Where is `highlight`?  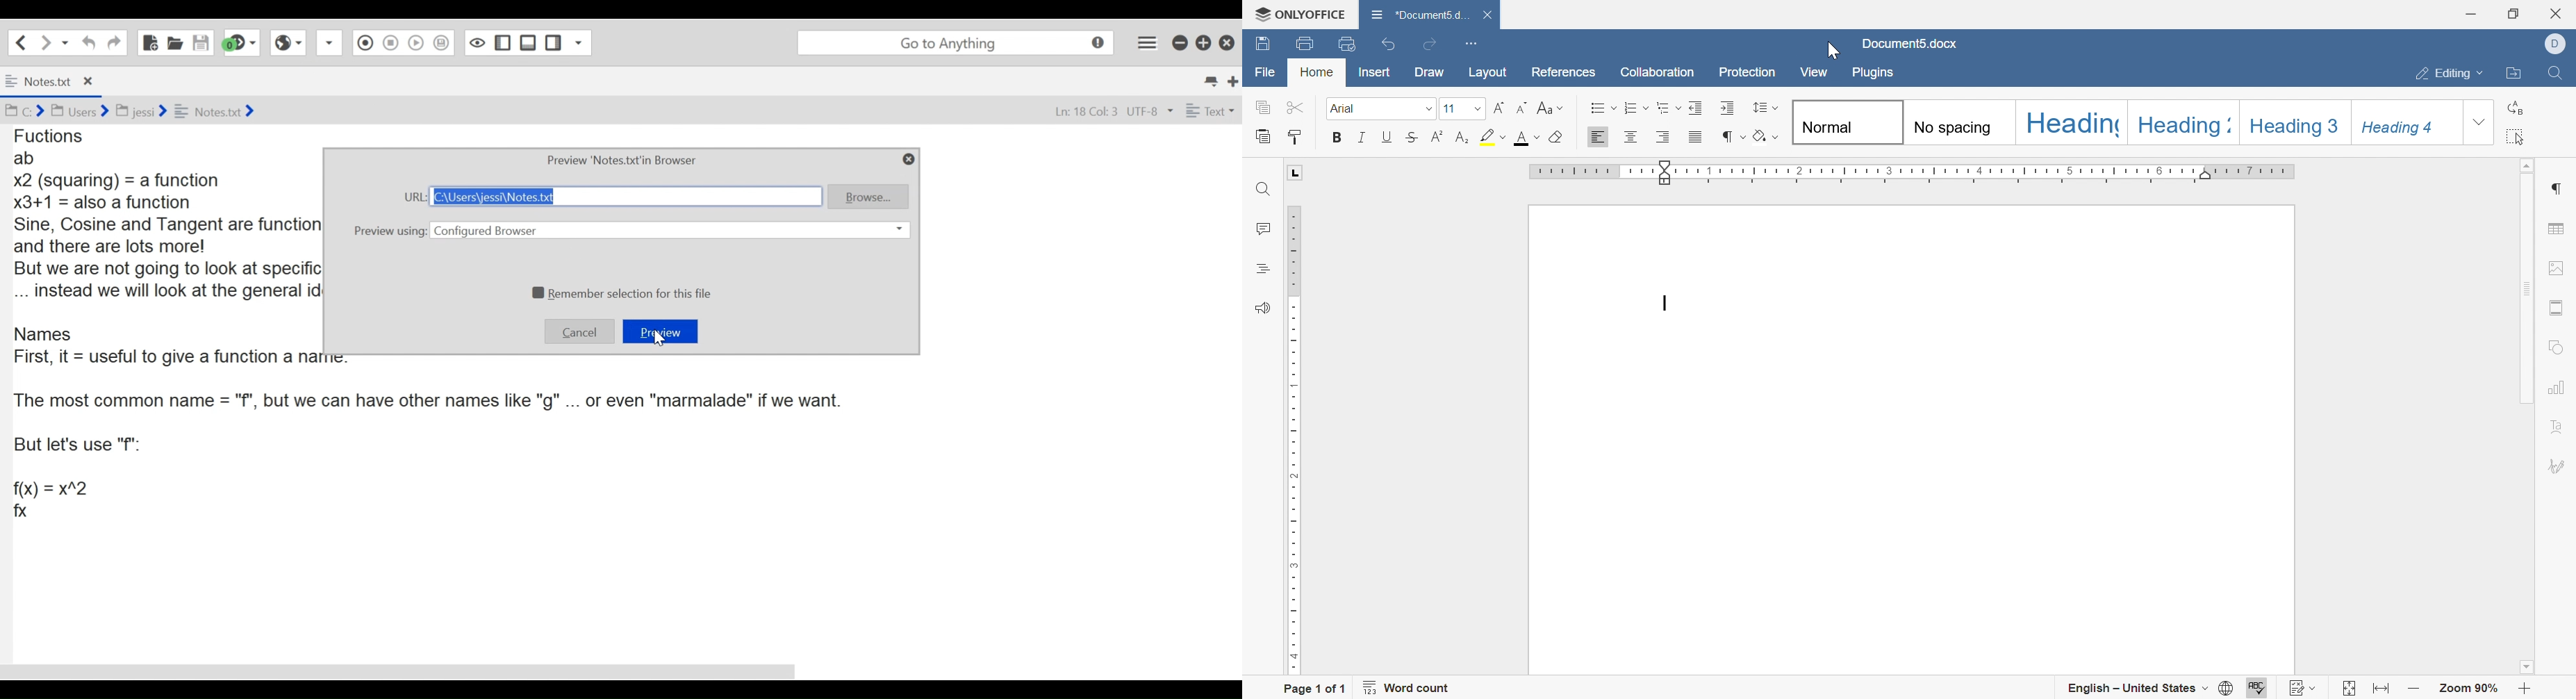
highlight is located at coordinates (1493, 136).